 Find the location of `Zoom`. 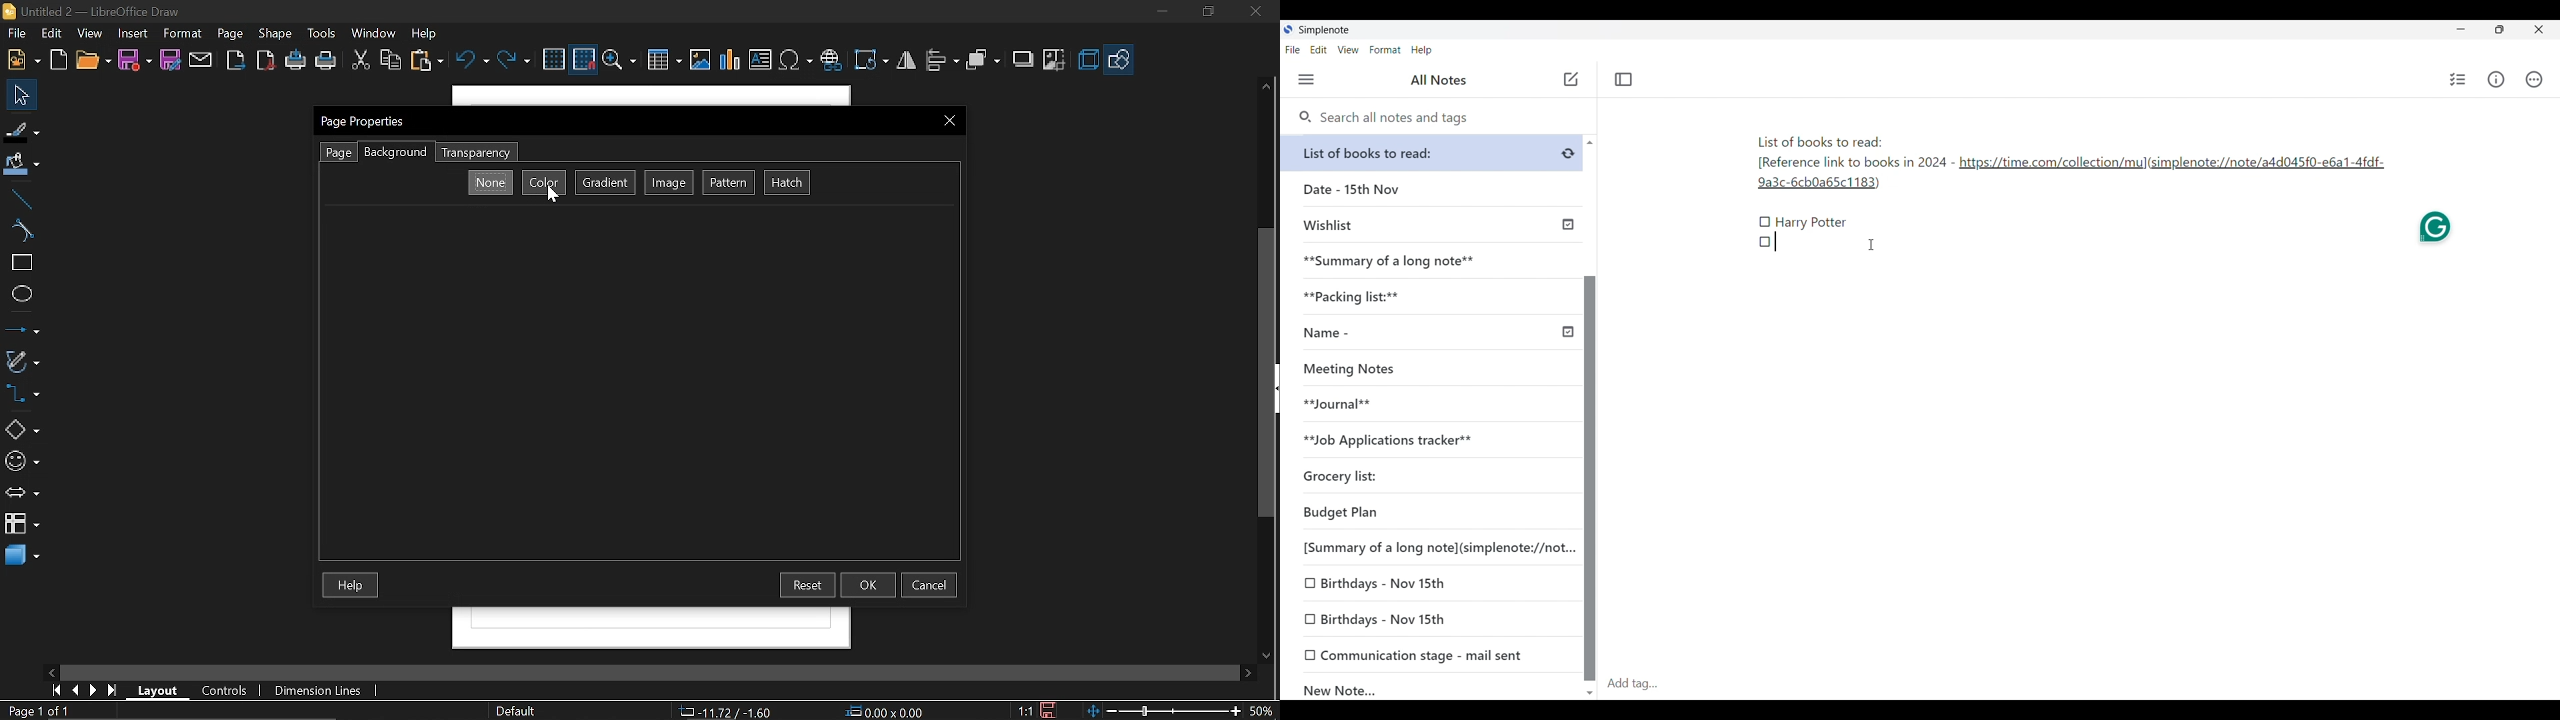

Zoom is located at coordinates (619, 60).